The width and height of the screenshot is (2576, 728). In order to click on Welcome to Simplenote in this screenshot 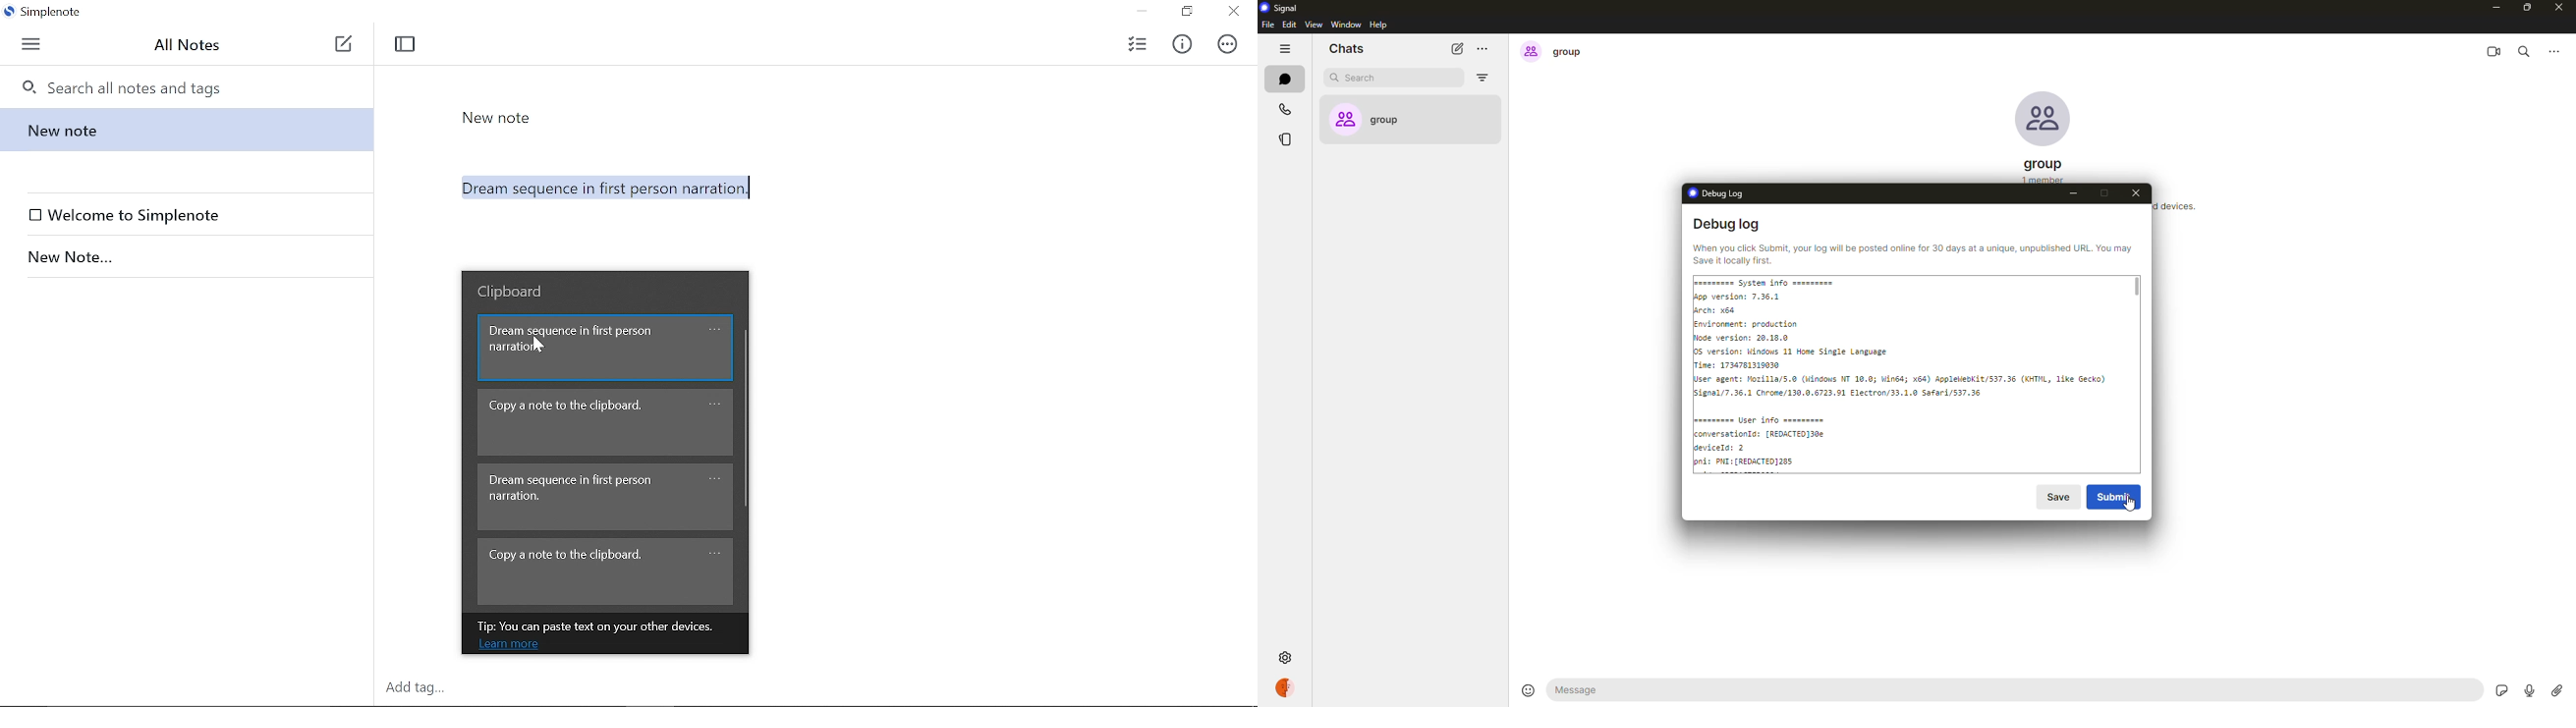, I will do `click(191, 215)`.